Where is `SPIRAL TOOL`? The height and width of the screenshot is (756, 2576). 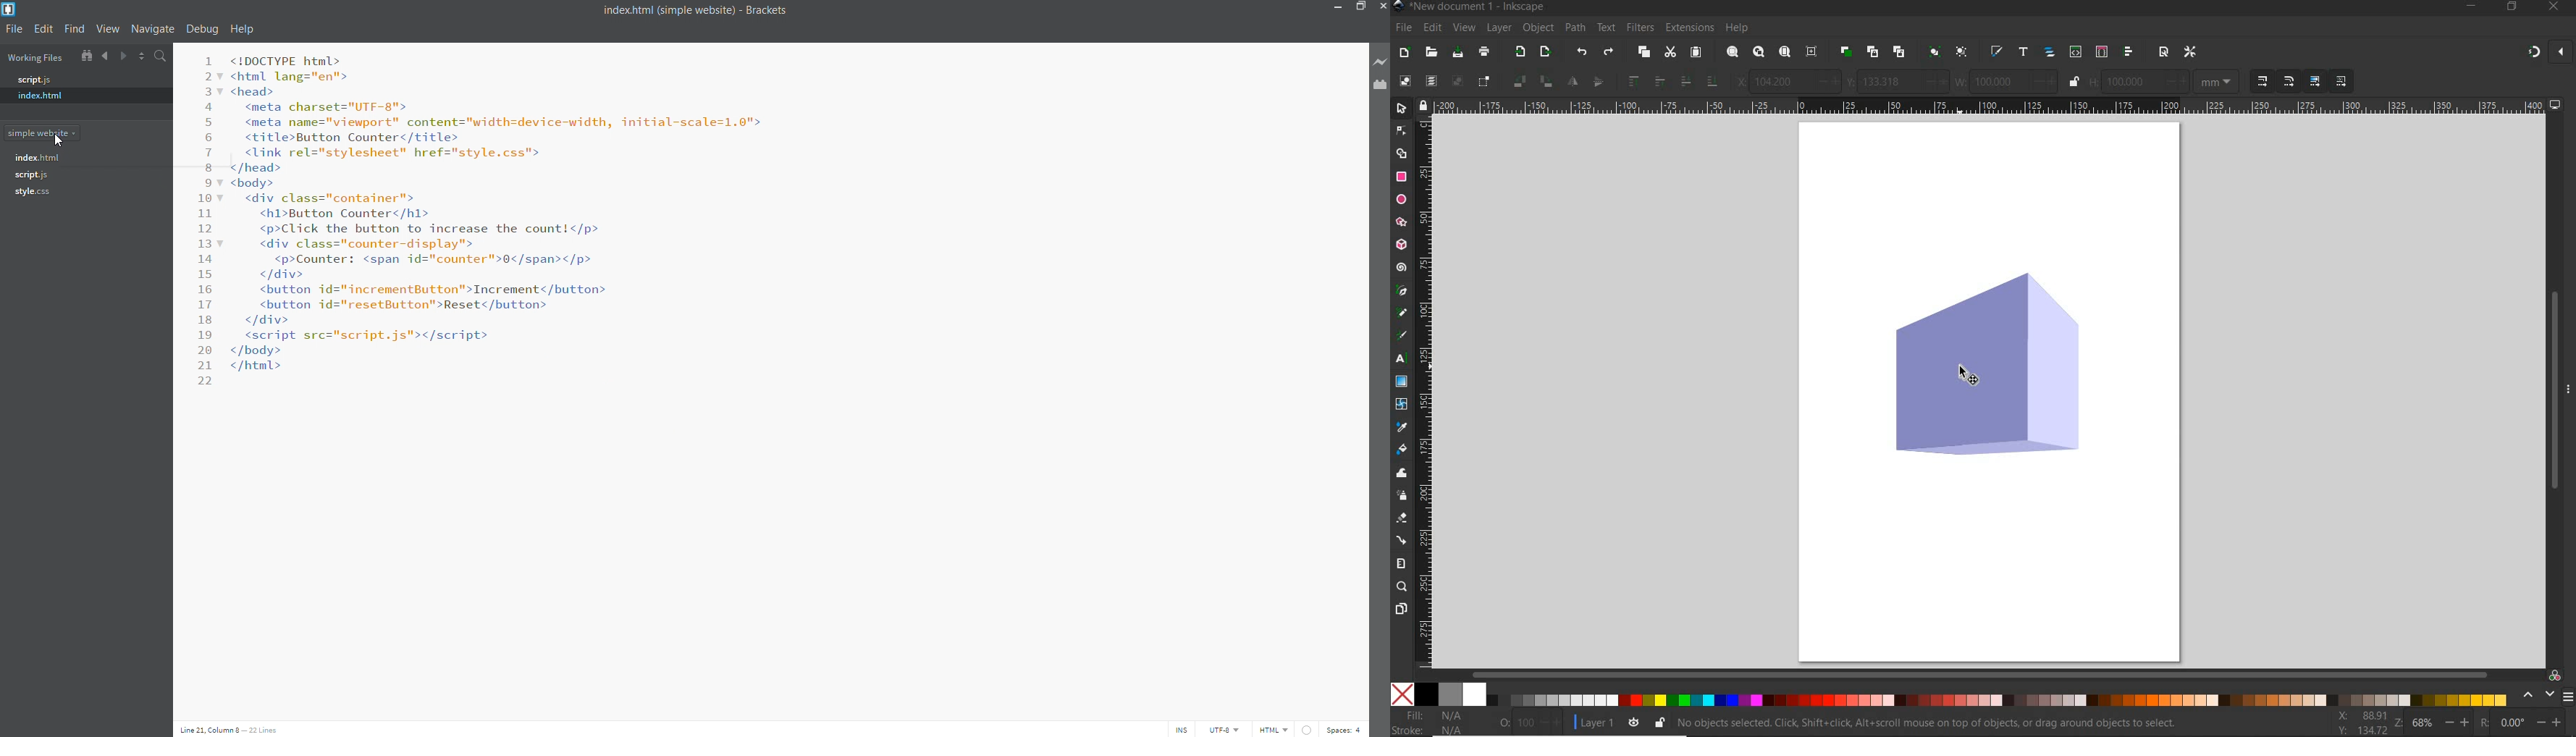
SPIRAL TOOL is located at coordinates (1401, 267).